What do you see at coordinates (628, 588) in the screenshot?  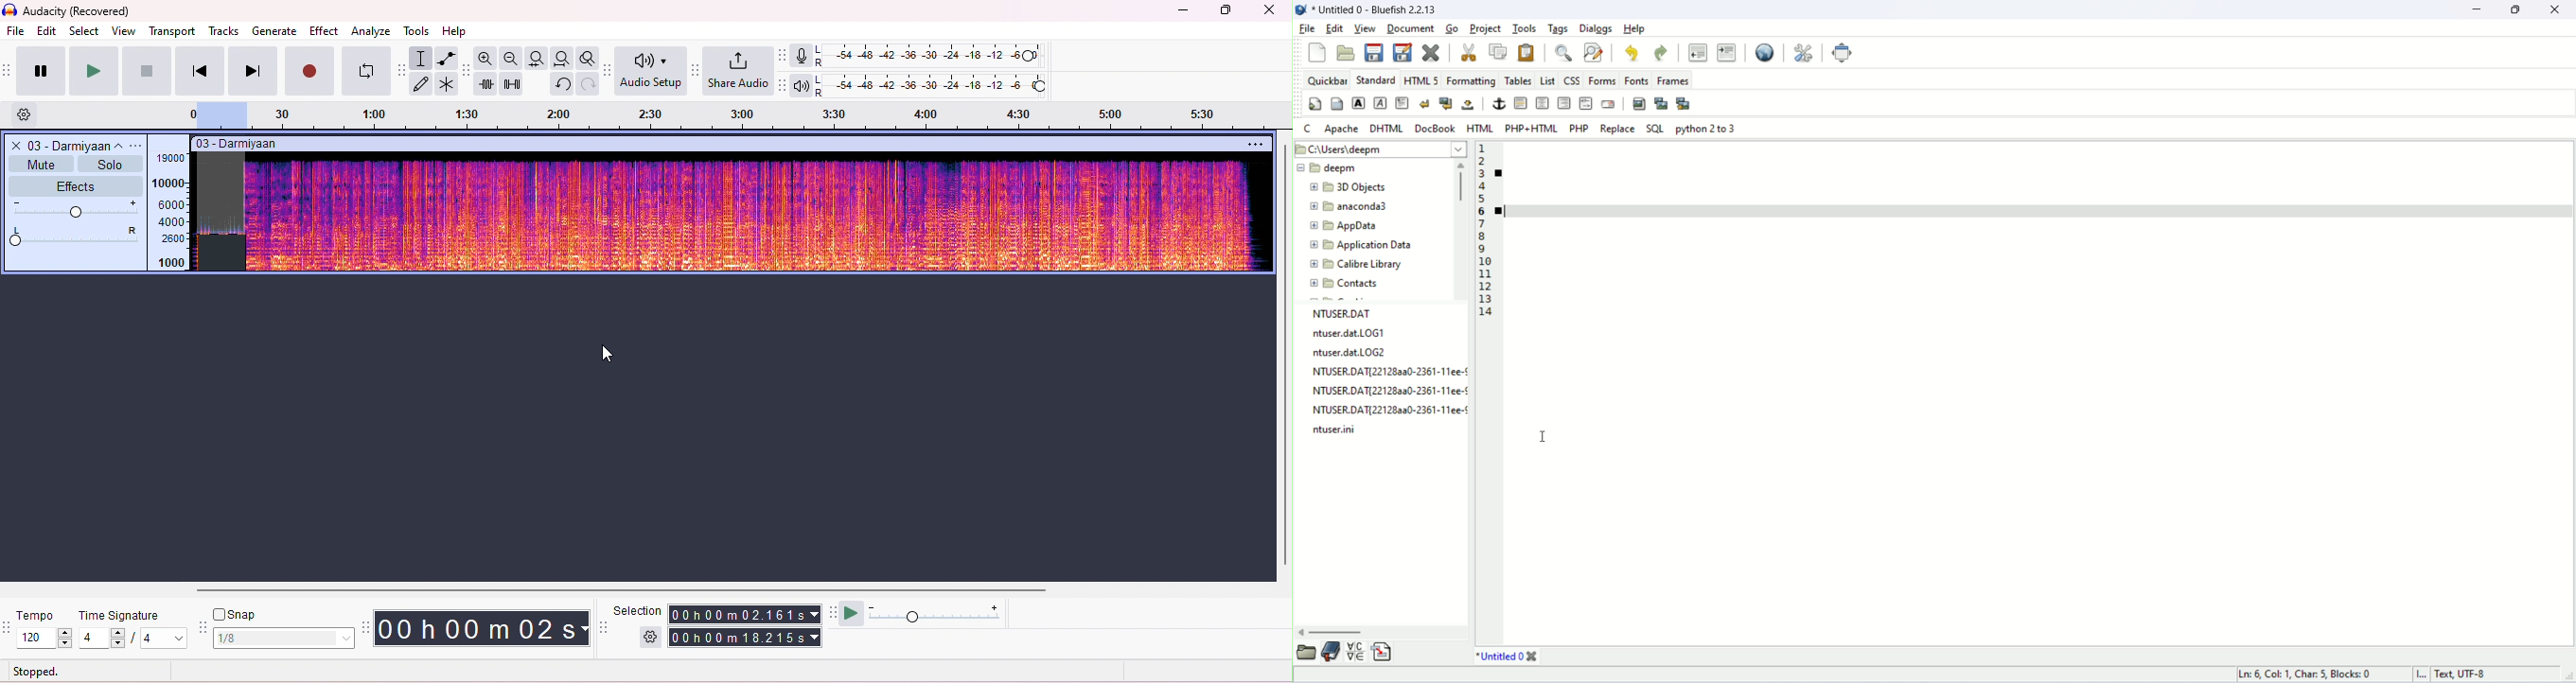 I see `horizontal scroll bar` at bounding box center [628, 588].